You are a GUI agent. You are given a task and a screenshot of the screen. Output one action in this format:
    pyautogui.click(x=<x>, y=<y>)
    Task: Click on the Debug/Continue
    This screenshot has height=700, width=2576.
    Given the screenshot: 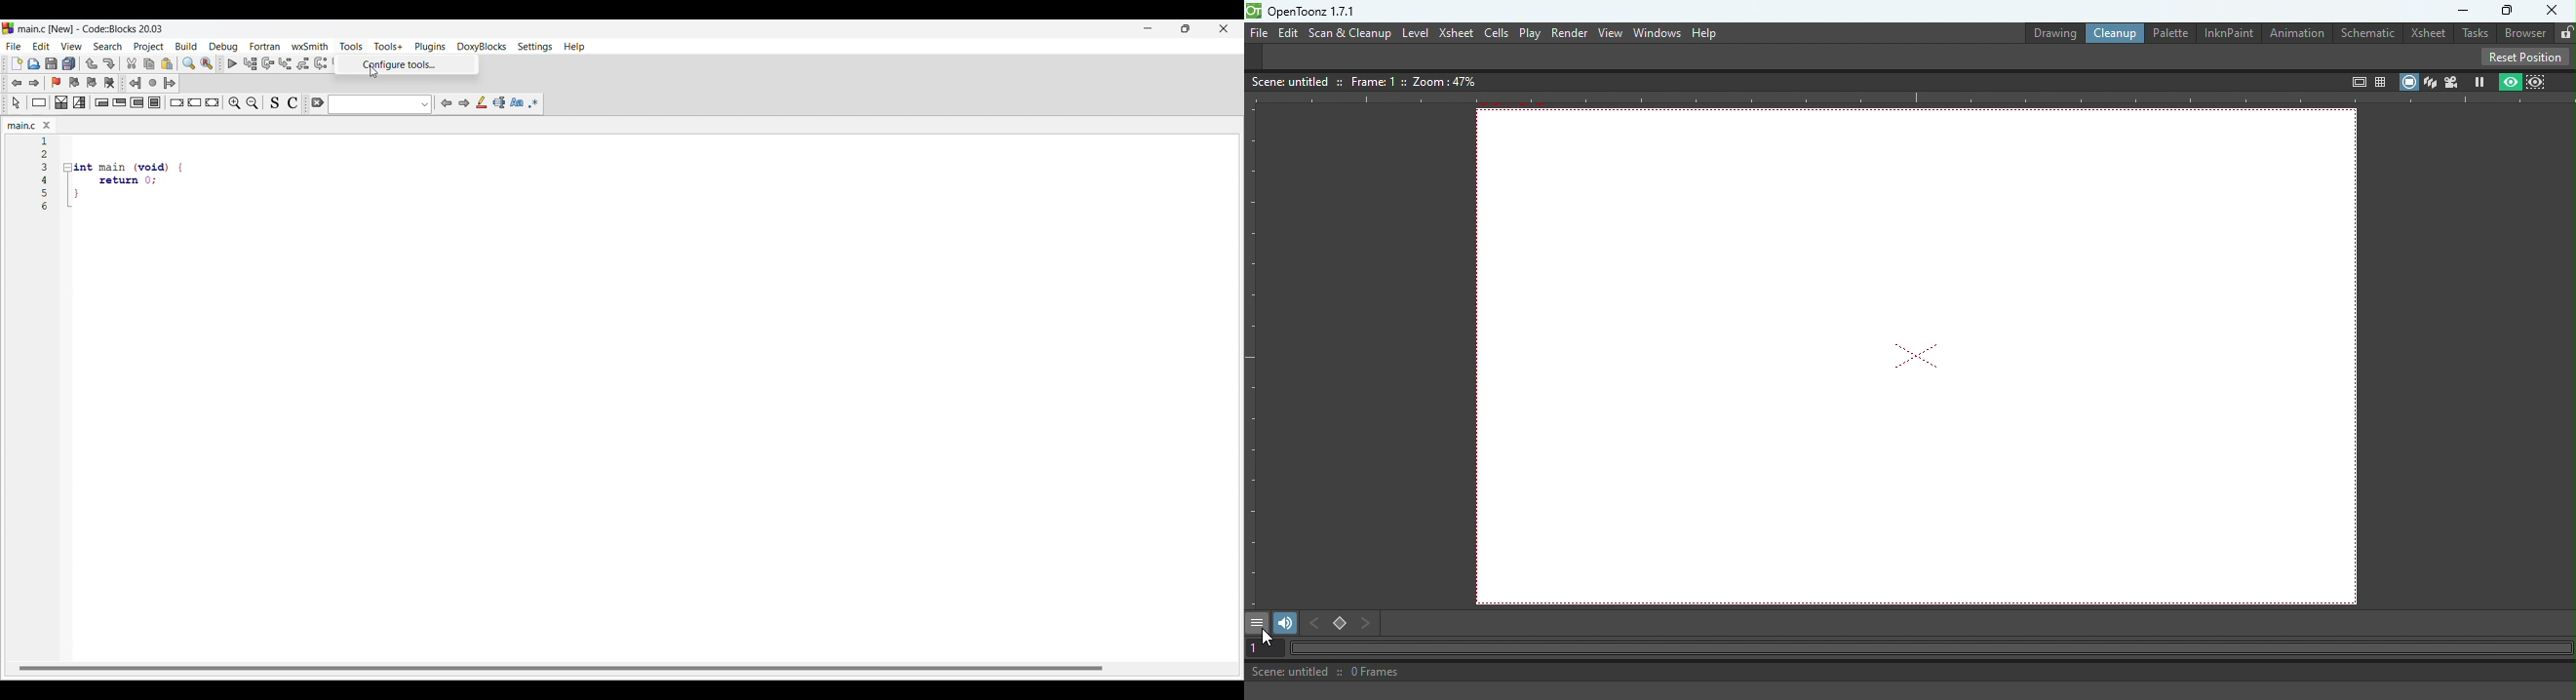 What is the action you would take?
    pyautogui.click(x=232, y=64)
    